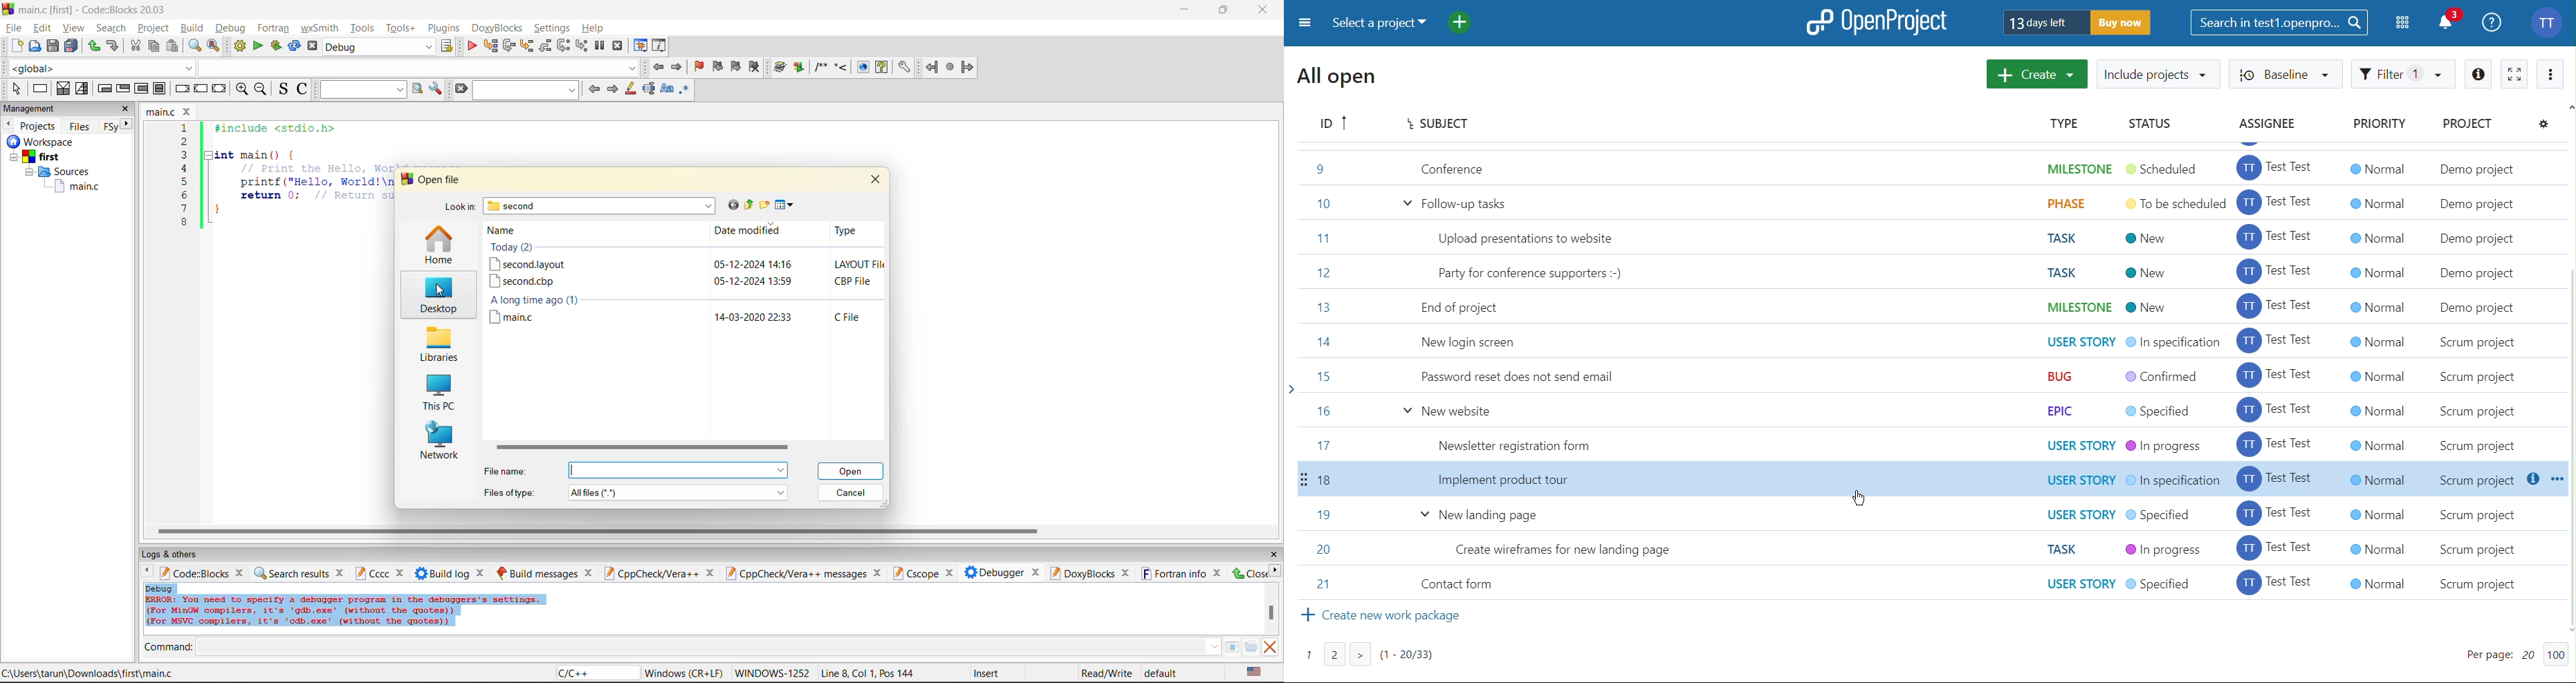 This screenshot has width=2576, height=700. What do you see at coordinates (737, 65) in the screenshot?
I see `next bookmark` at bounding box center [737, 65].